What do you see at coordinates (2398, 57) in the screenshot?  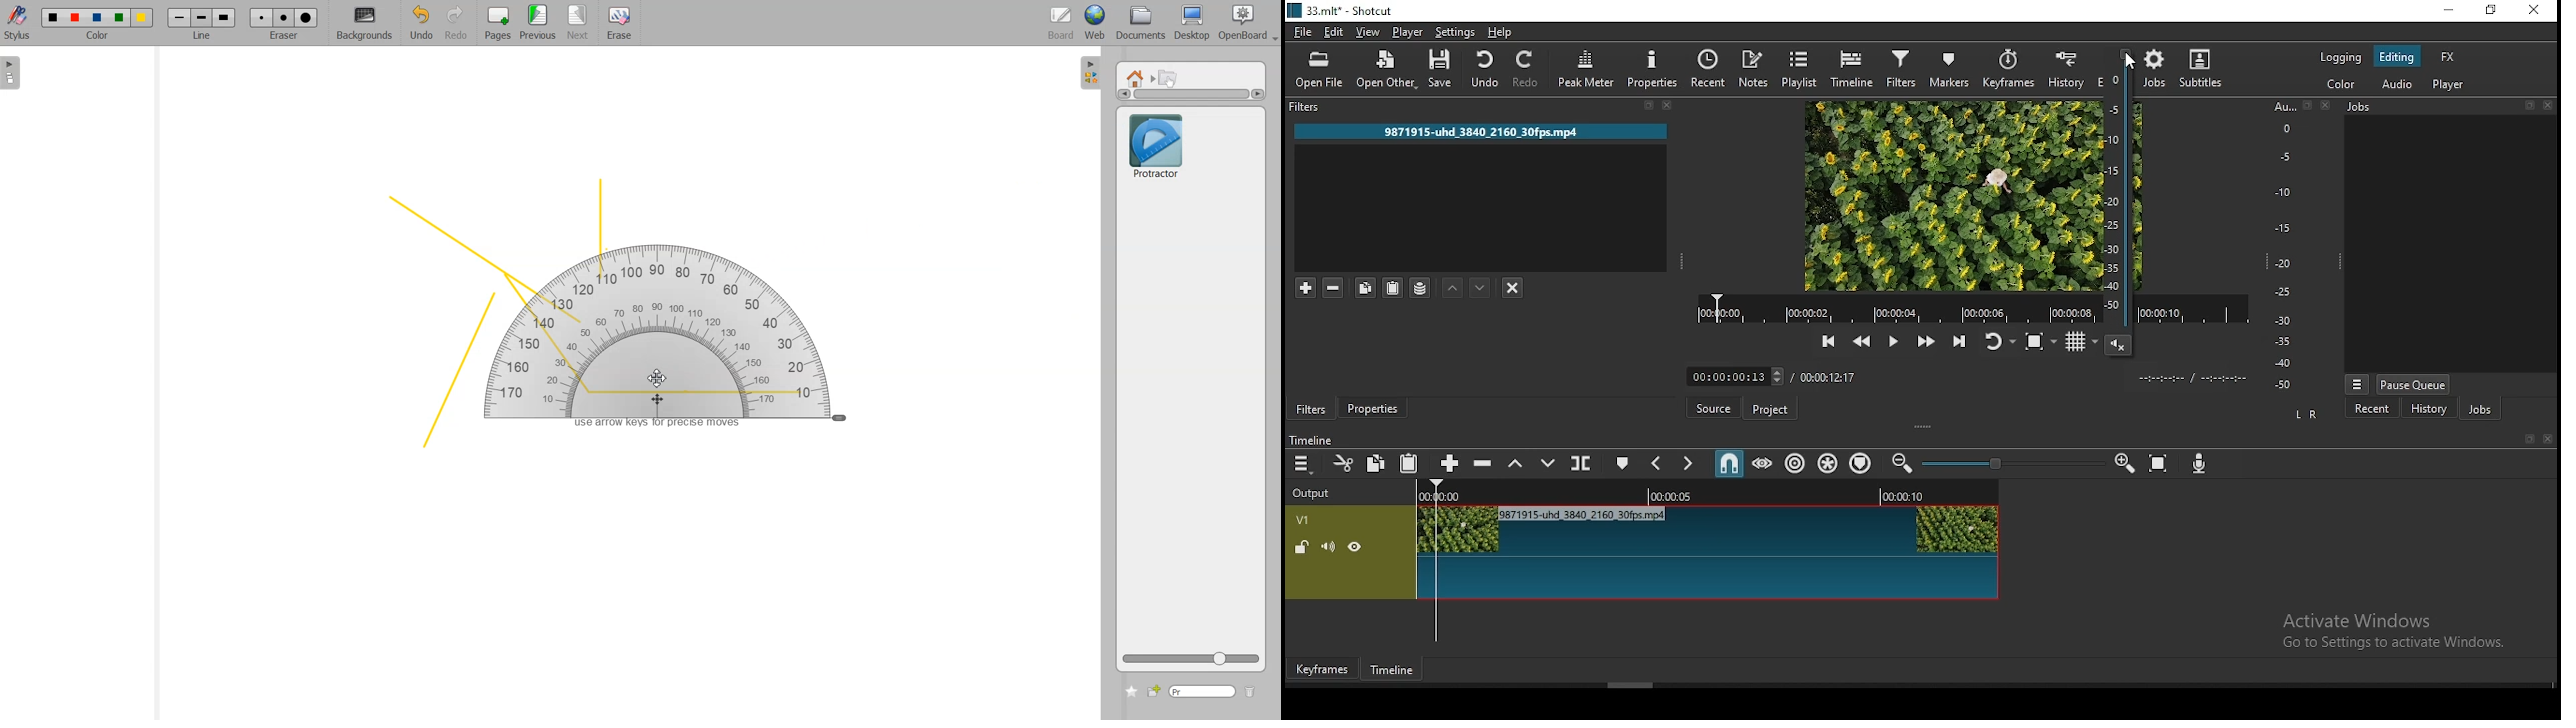 I see `editing` at bounding box center [2398, 57].